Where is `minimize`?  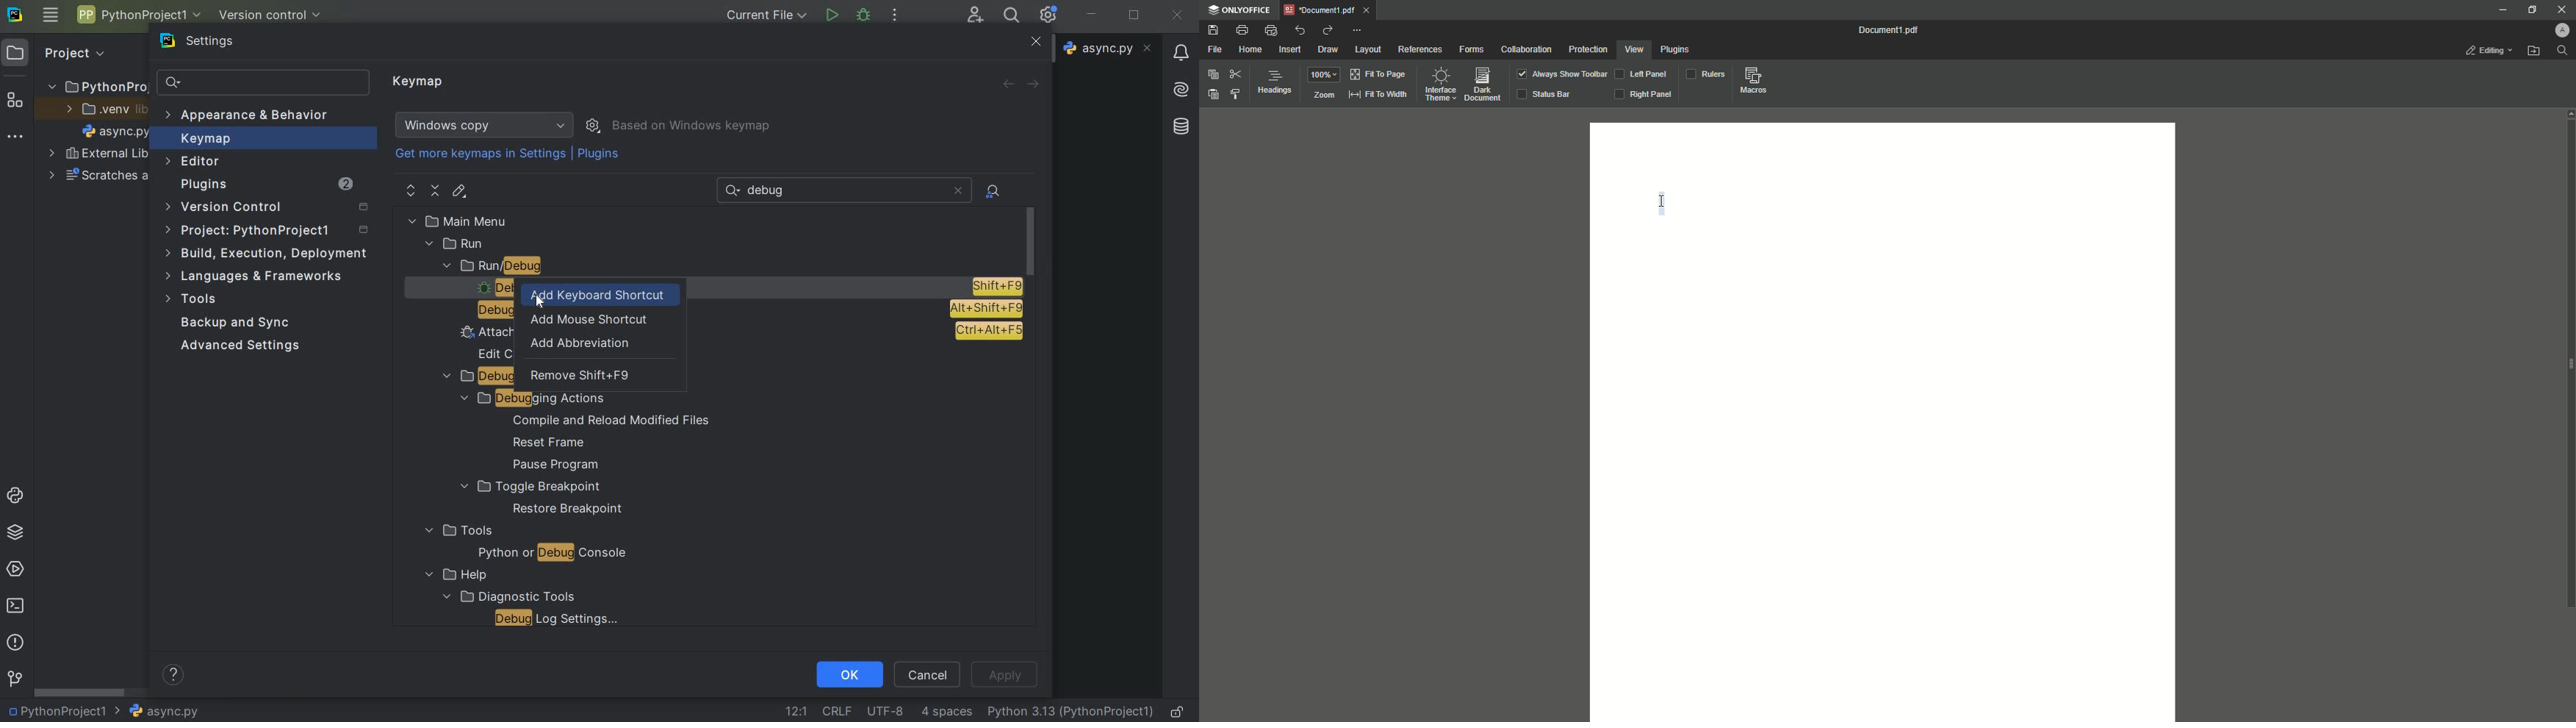
minimize is located at coordinates (1092, 14).